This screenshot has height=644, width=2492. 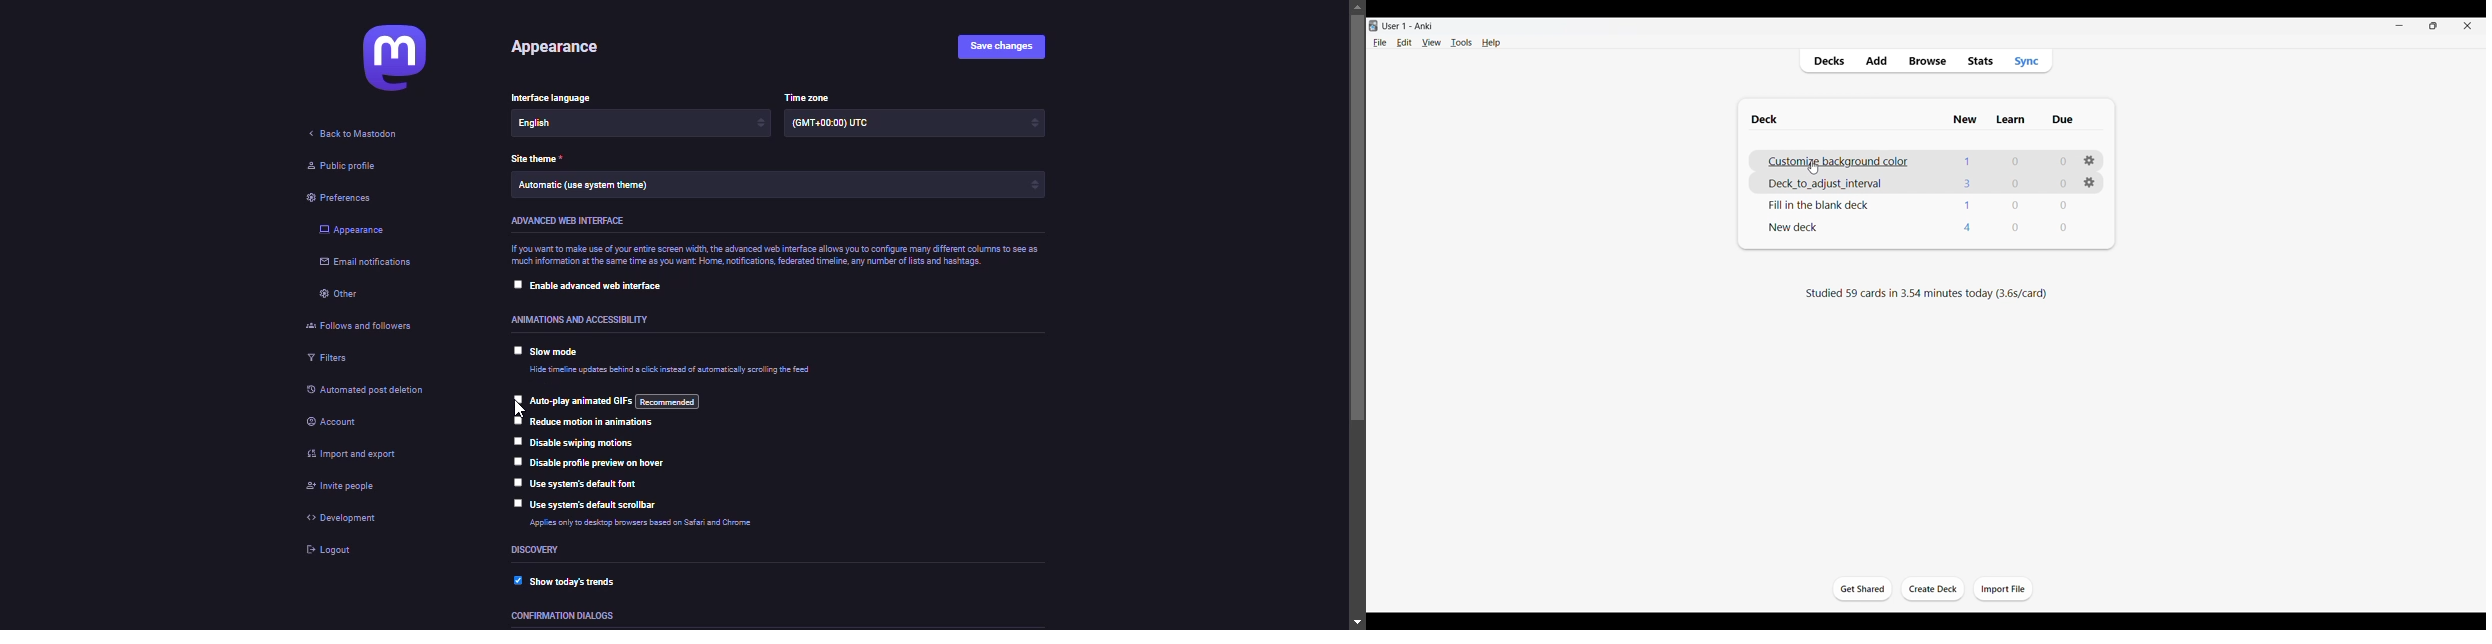 I want to click on Add, so click(x=1876, y=61).